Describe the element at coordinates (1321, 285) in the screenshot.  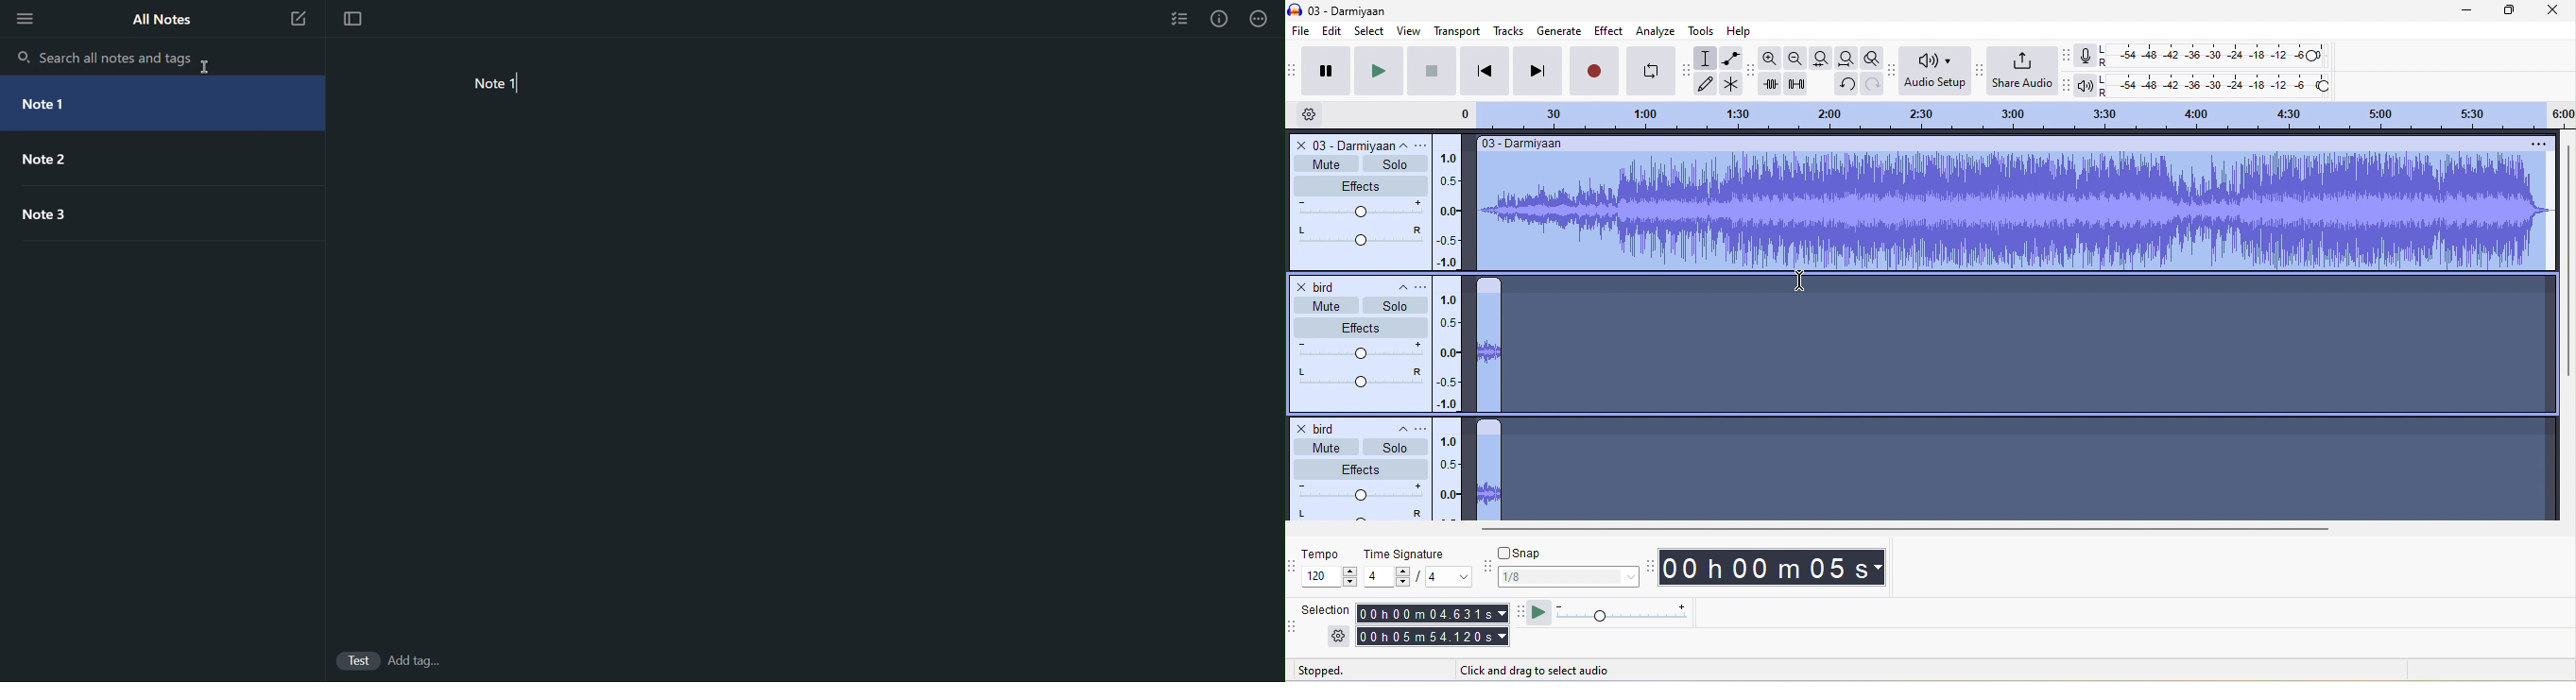
I see `bird` at that location.